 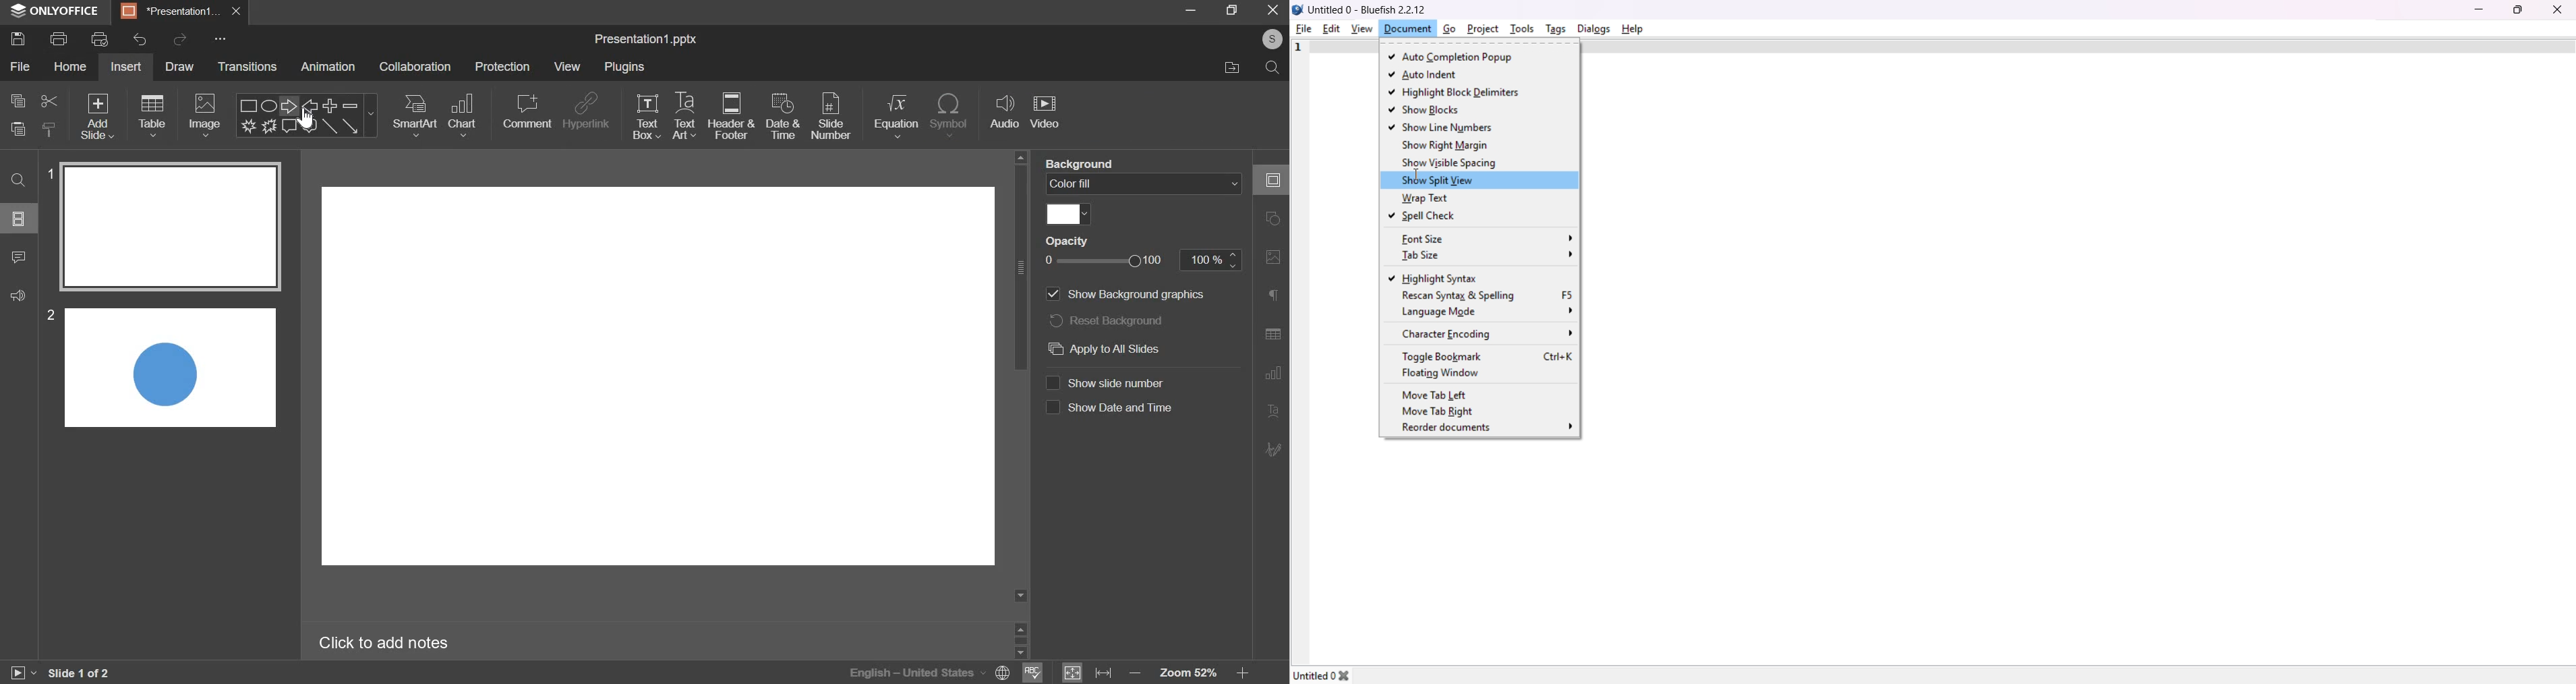 What do you see at coordinates (2558, 9) in the screenshot?
I see `close` at bounding box center [2558, 9].